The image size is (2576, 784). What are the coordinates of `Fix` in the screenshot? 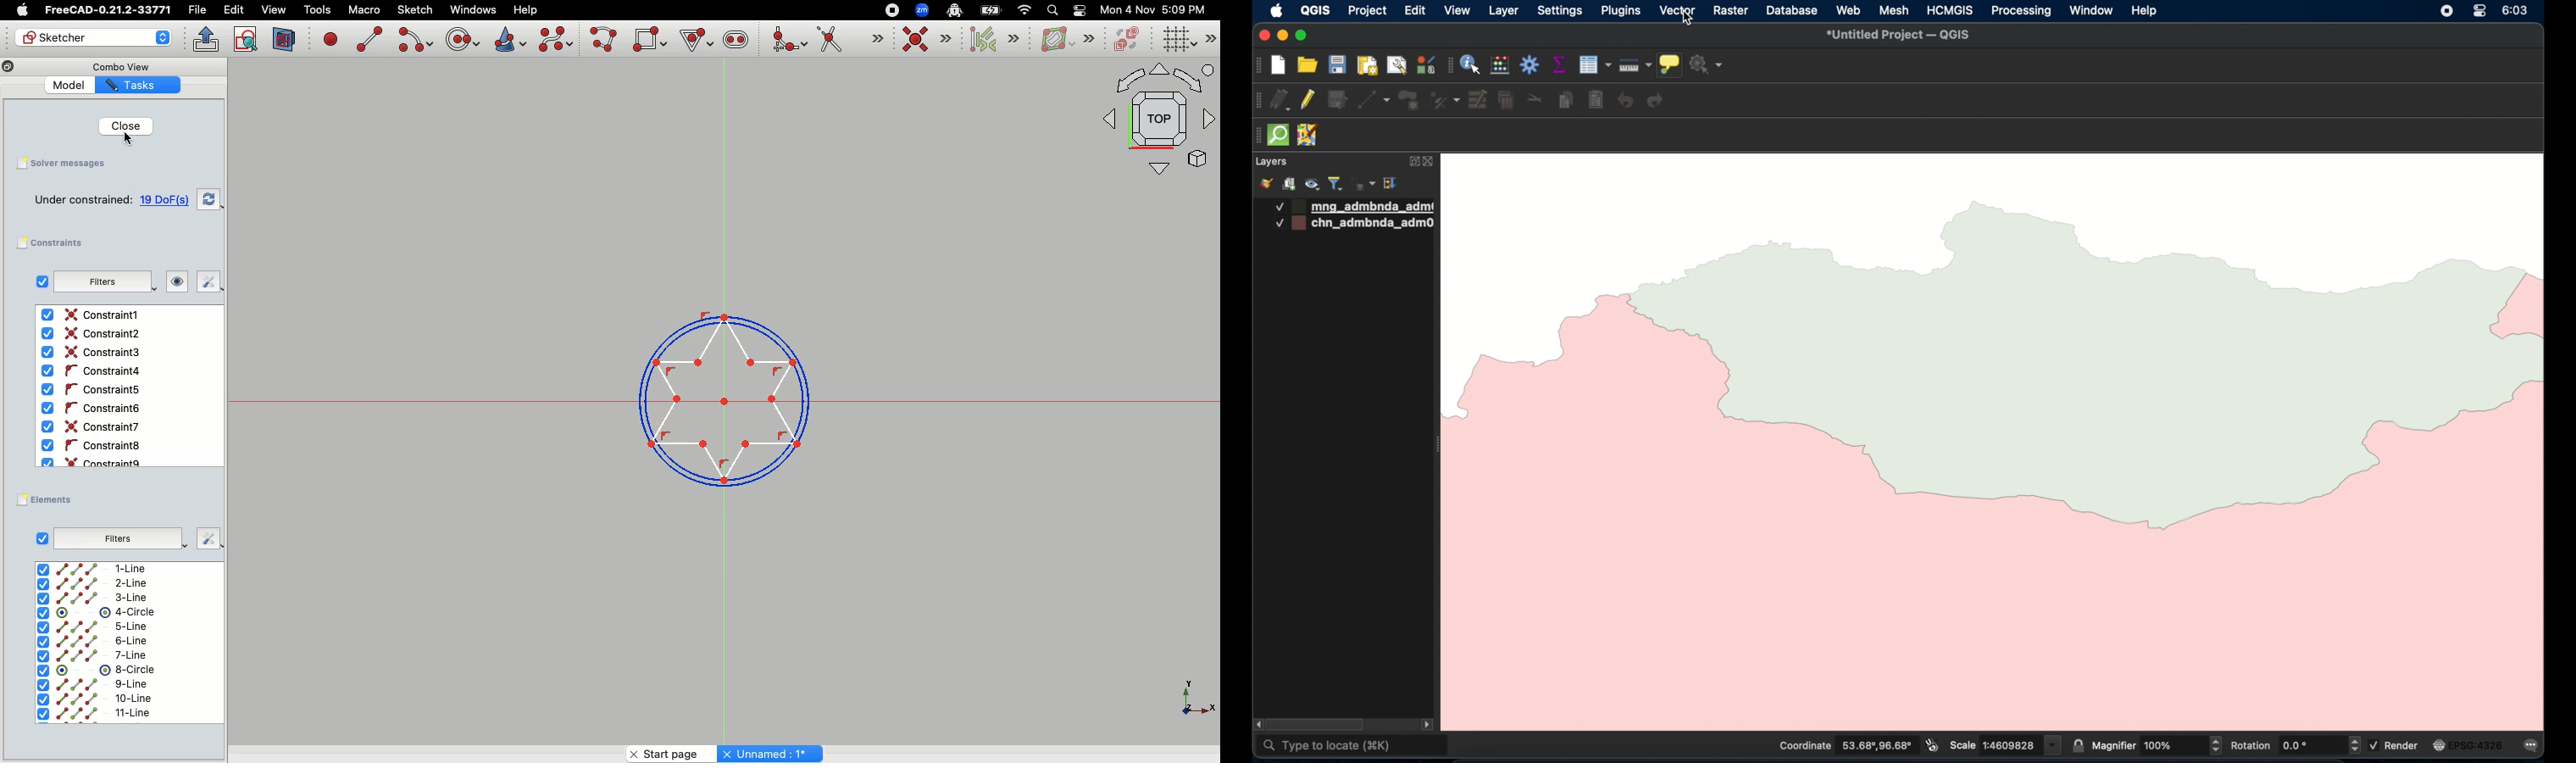 It's located at (203, 537).